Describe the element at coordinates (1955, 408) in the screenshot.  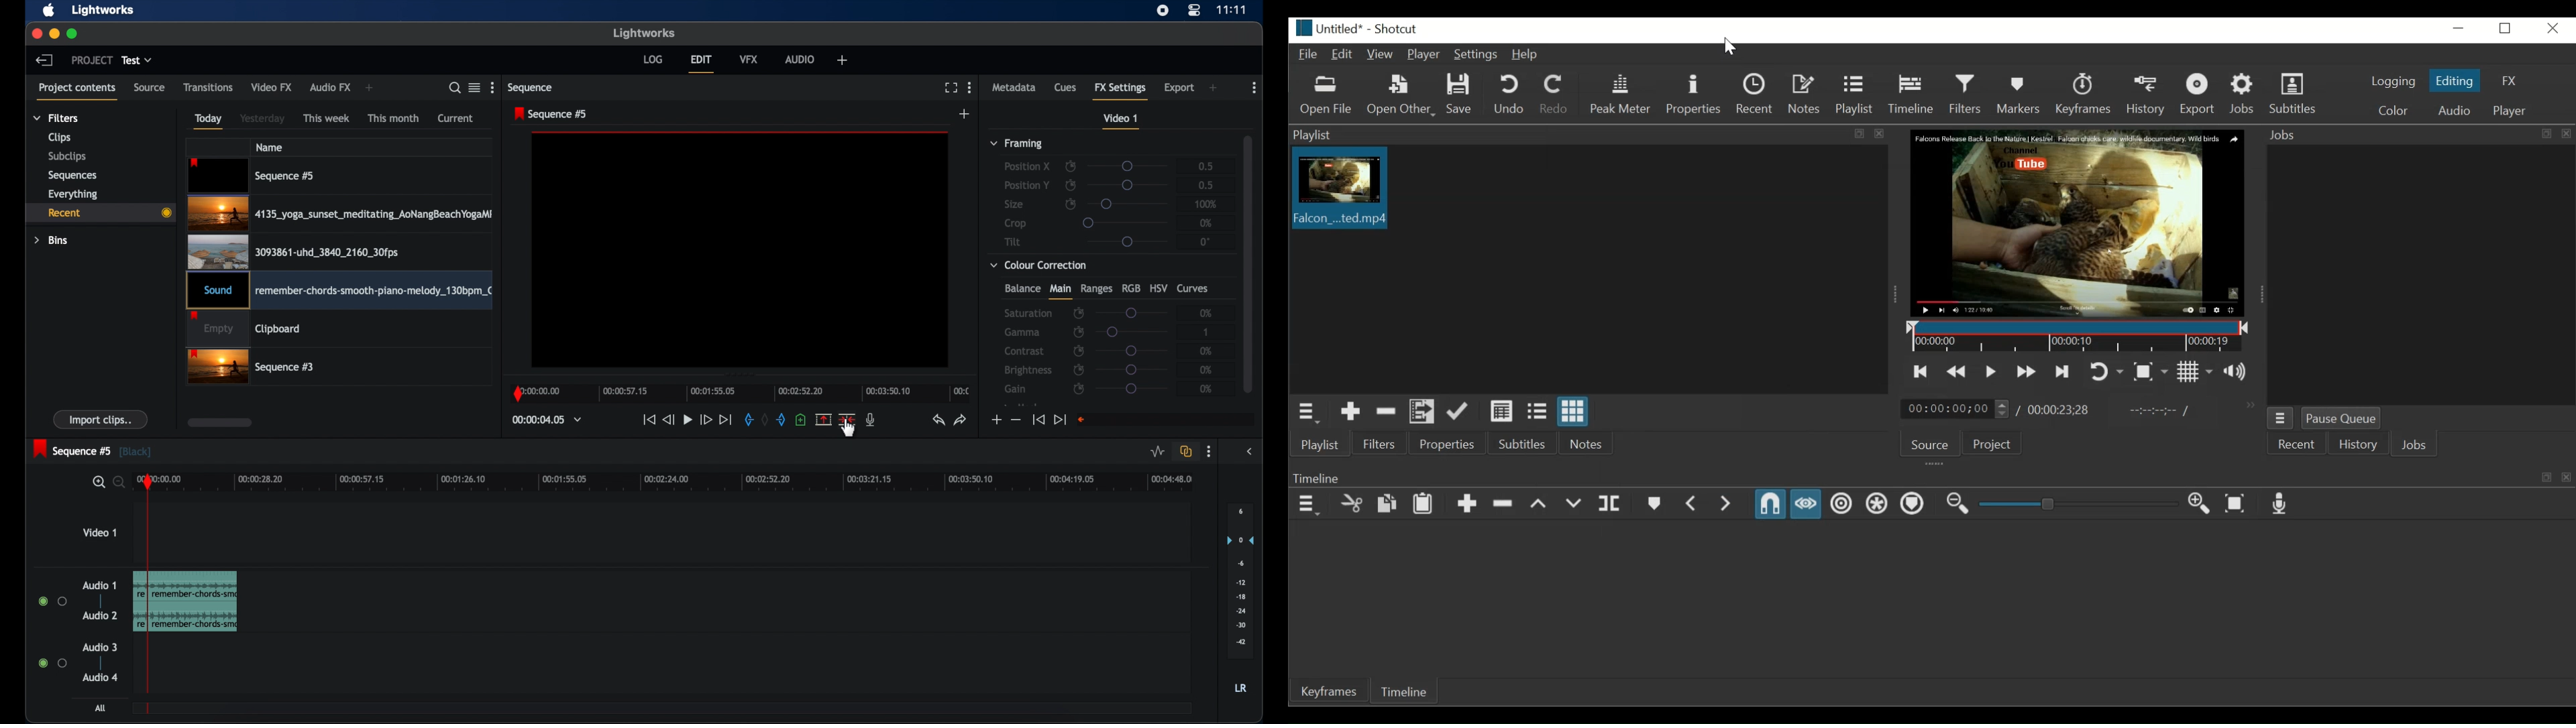
I see `00:00:00:00(Current position)` at that location.